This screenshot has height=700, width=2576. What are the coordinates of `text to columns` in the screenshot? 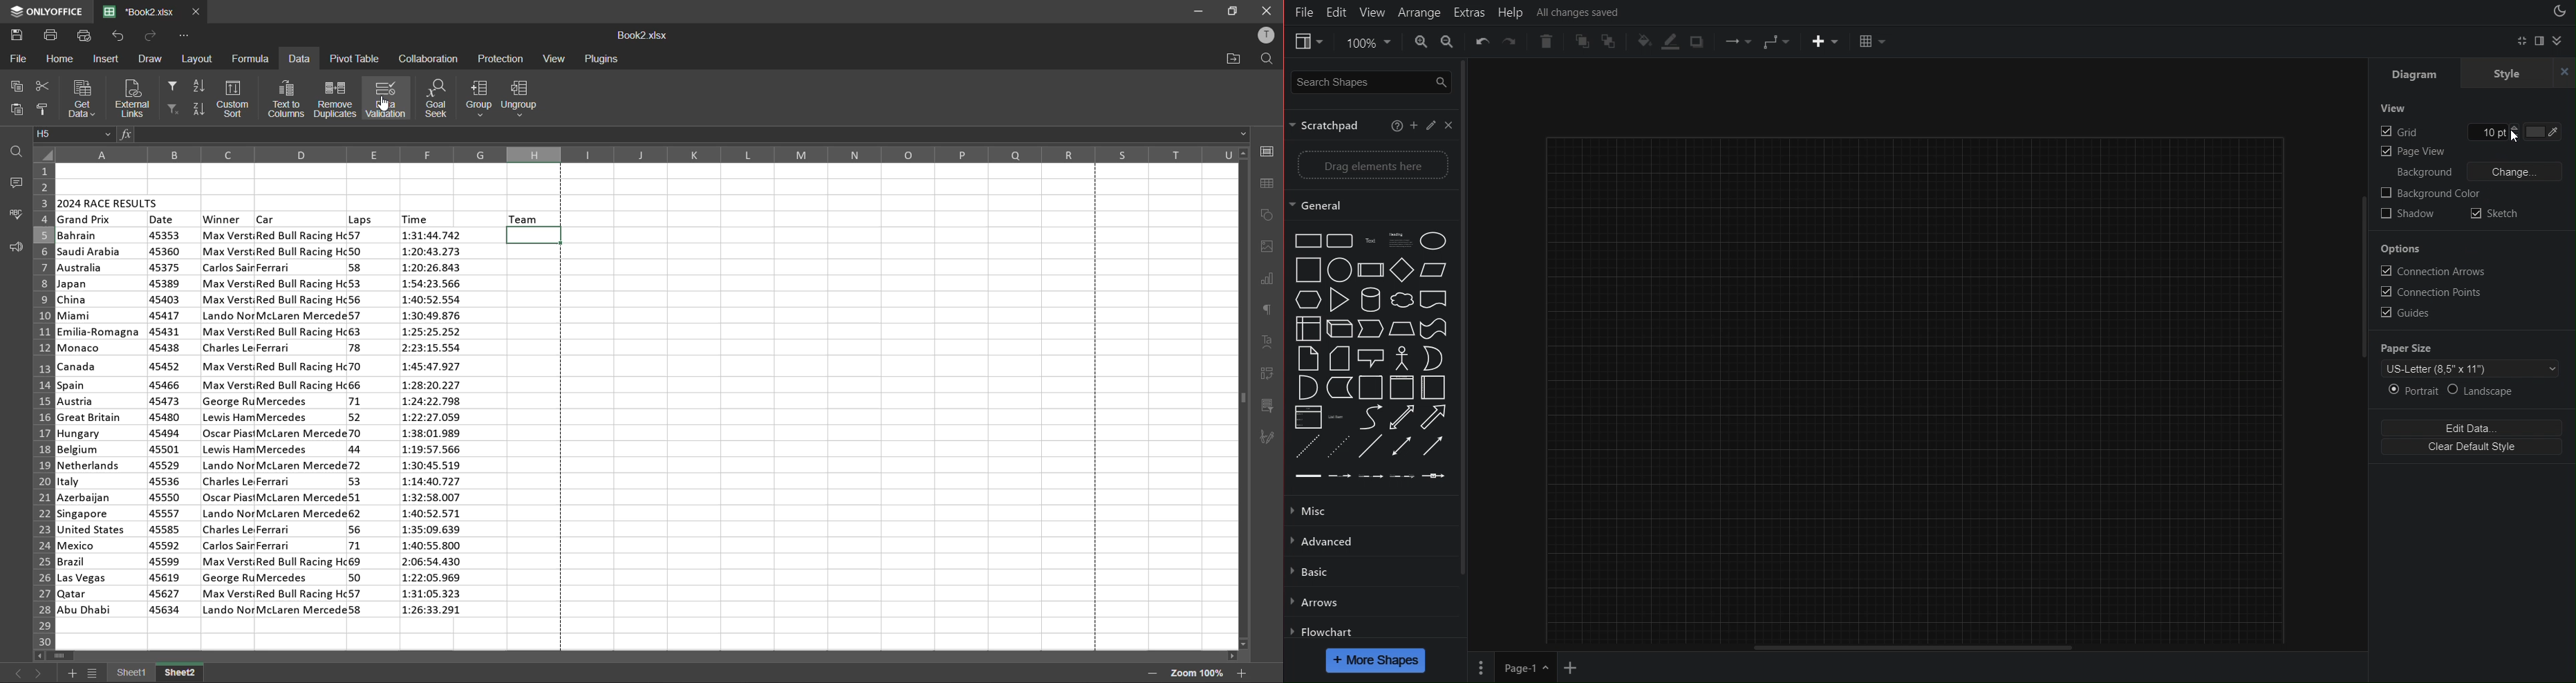 It's located at (285, 99).